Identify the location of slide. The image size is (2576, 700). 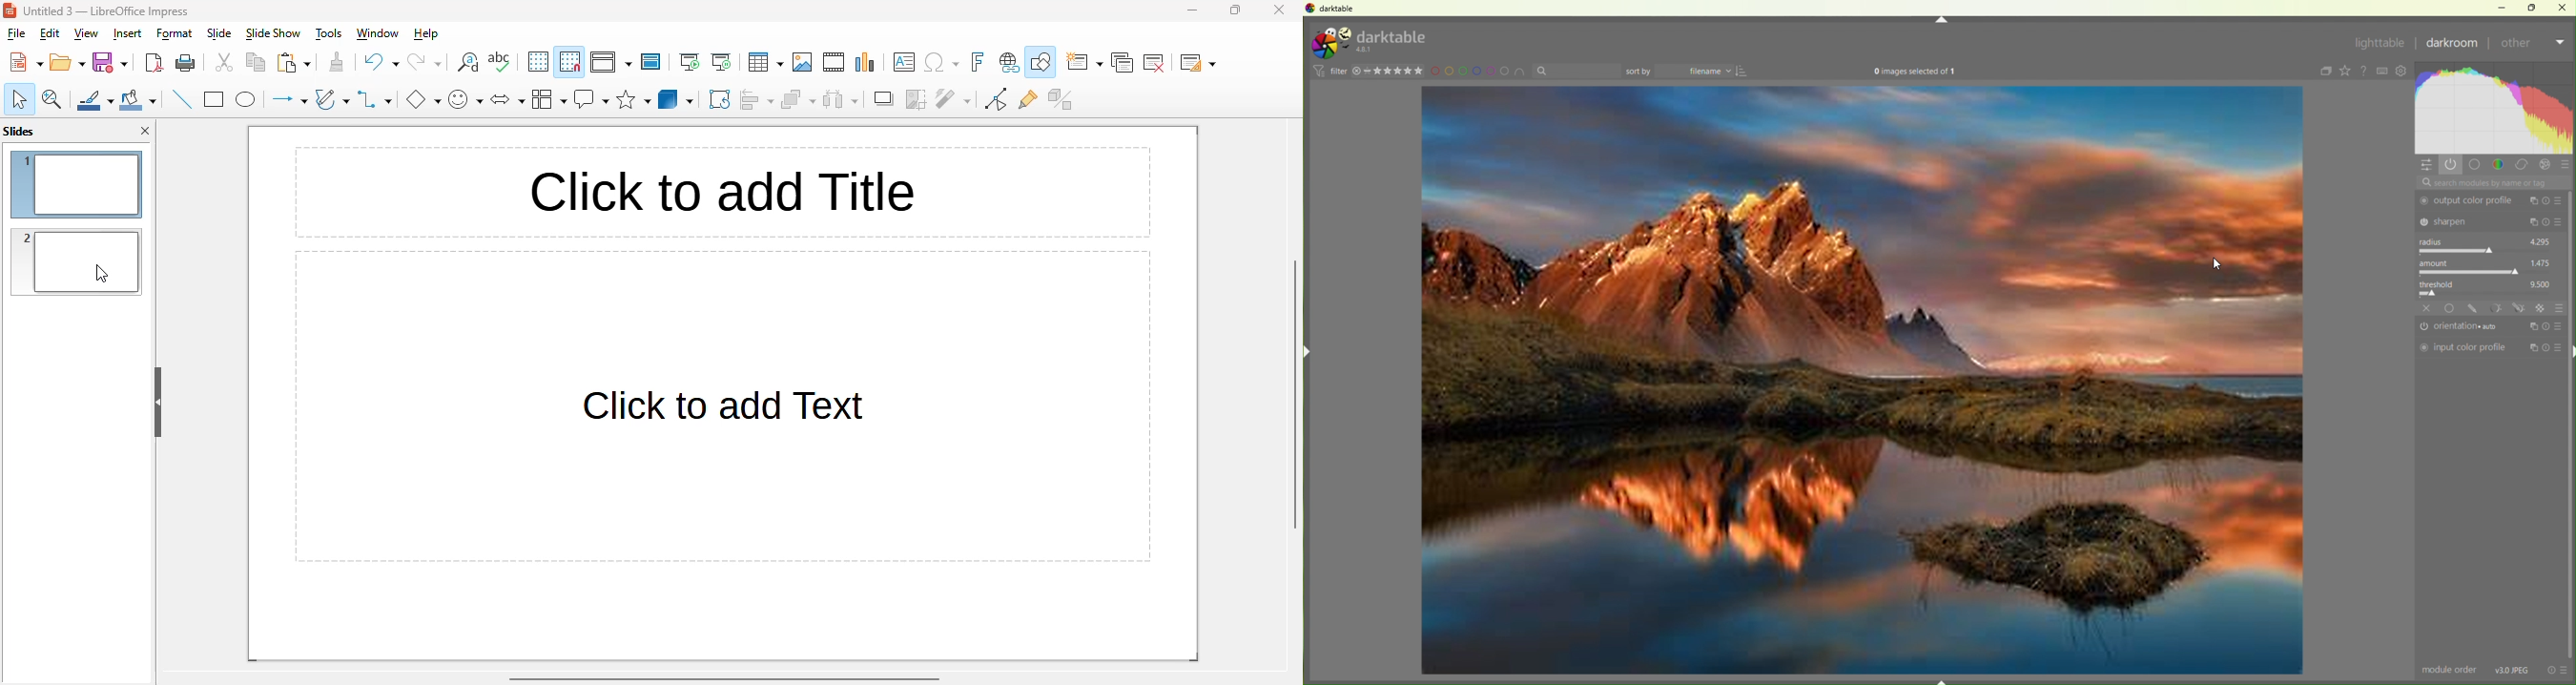
(219, 34).